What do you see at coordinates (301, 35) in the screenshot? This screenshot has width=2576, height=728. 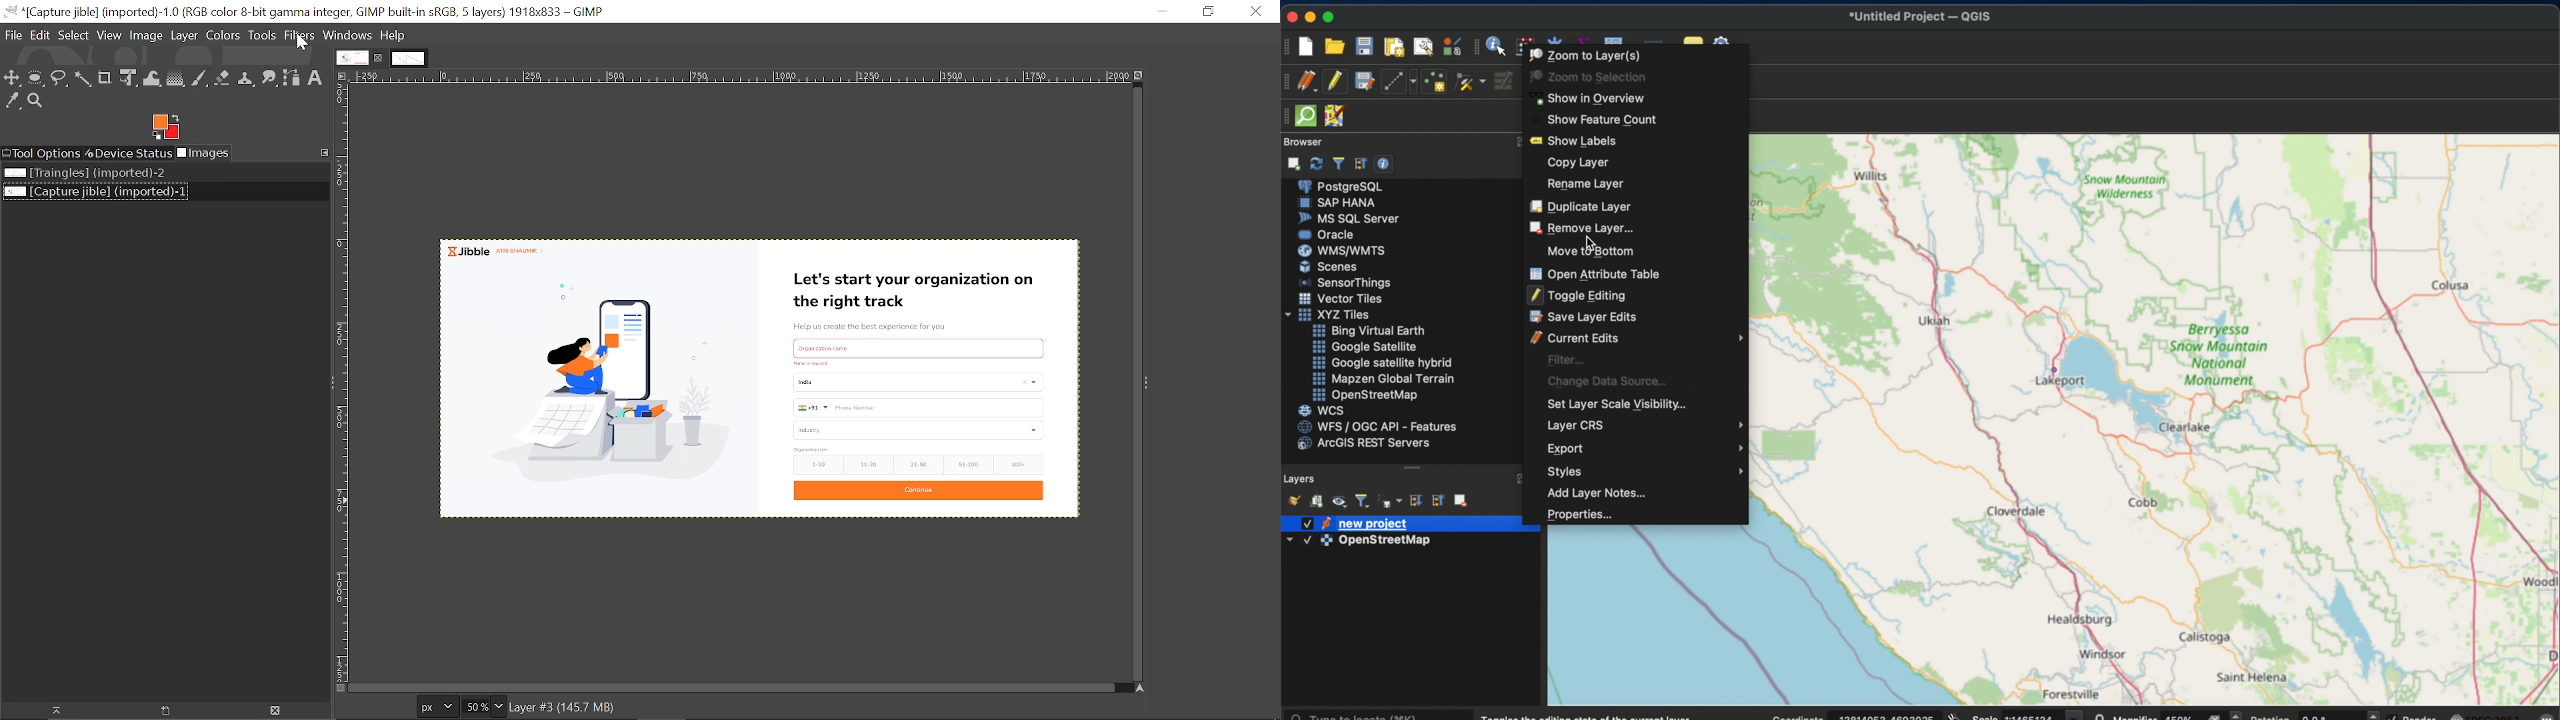 I see `FIlters` at bounding box center [301, 35].